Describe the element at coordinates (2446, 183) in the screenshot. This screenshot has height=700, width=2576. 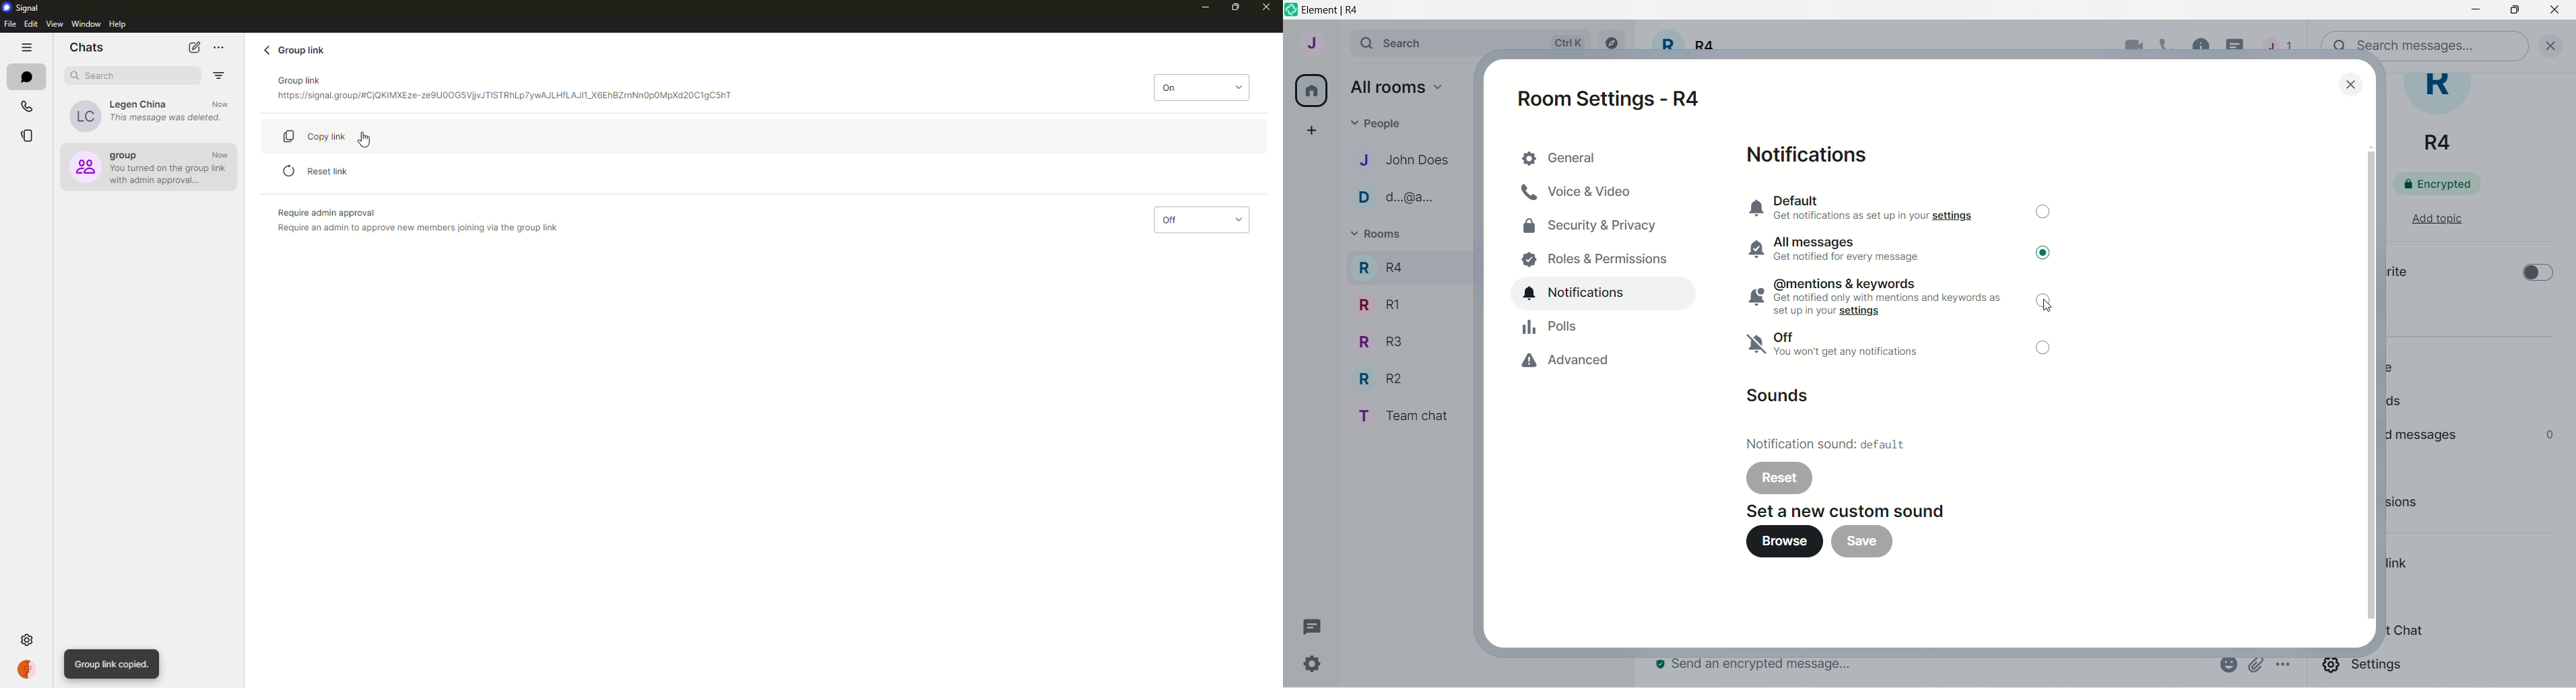
I see `encrypted` at that location.